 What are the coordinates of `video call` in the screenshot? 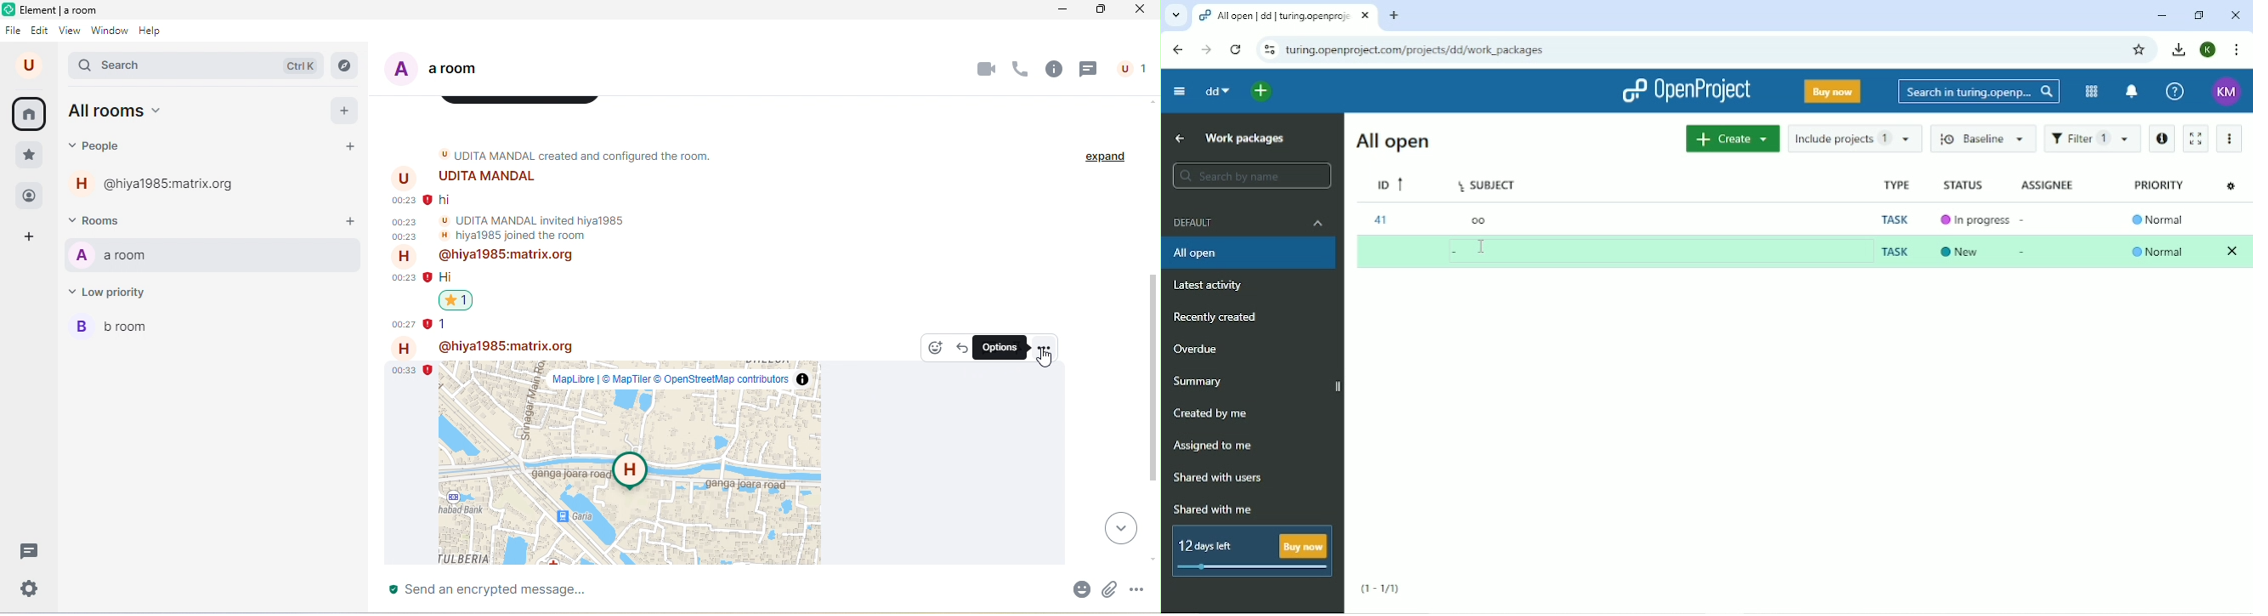 It's located at (985, 69).